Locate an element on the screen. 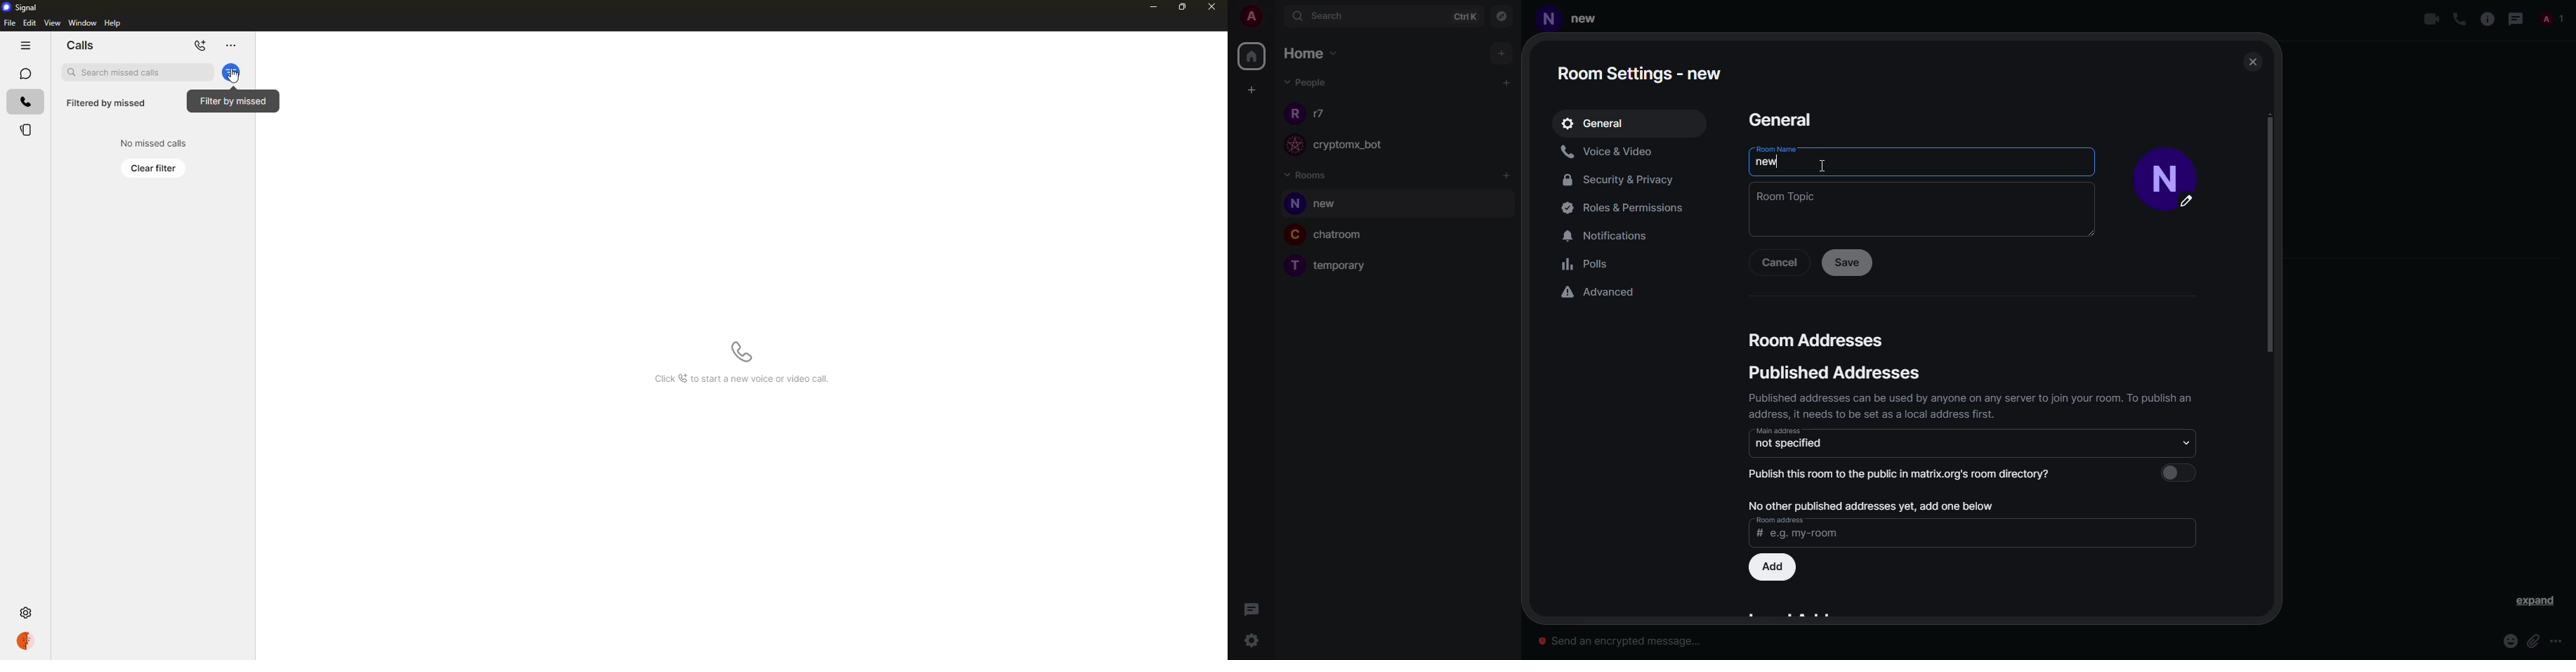  minimize is located at coordinates (1154, 8).